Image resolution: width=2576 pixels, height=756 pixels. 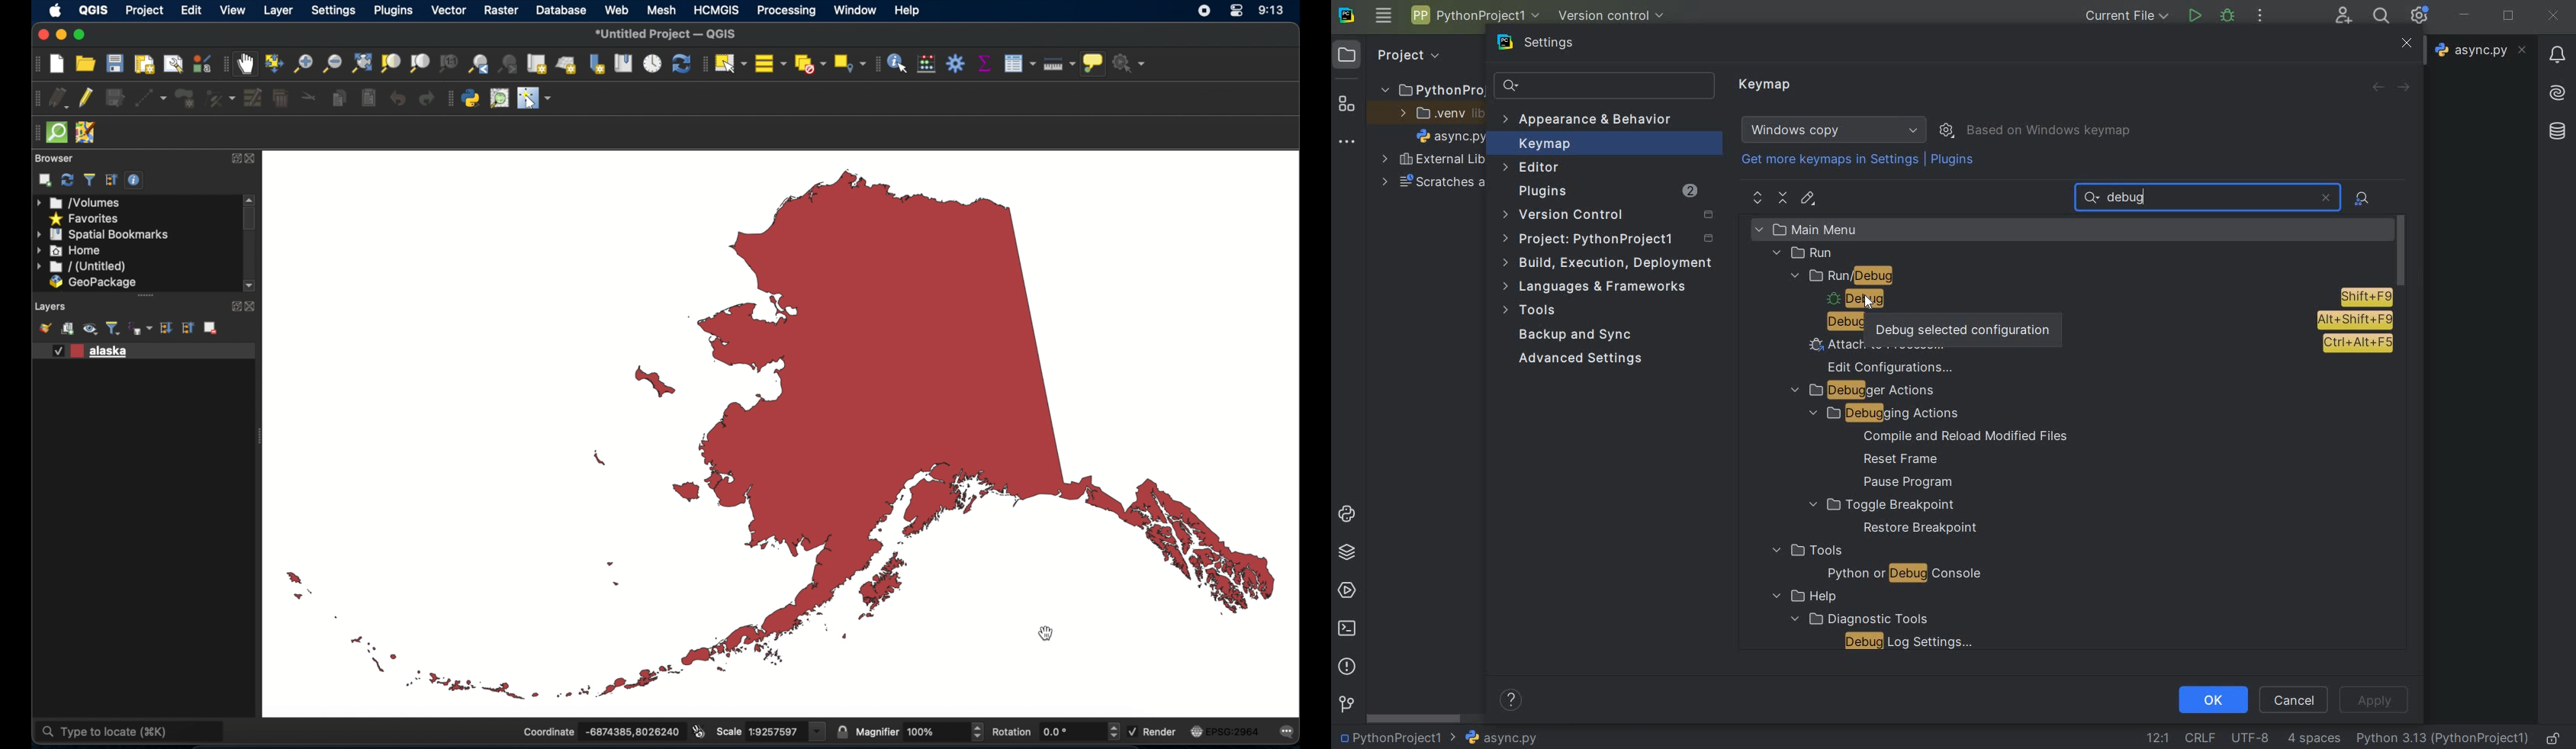 What do you see at coordinates (560, 10) in the screenshot?
I see `database` at bounding box center [560, 10].